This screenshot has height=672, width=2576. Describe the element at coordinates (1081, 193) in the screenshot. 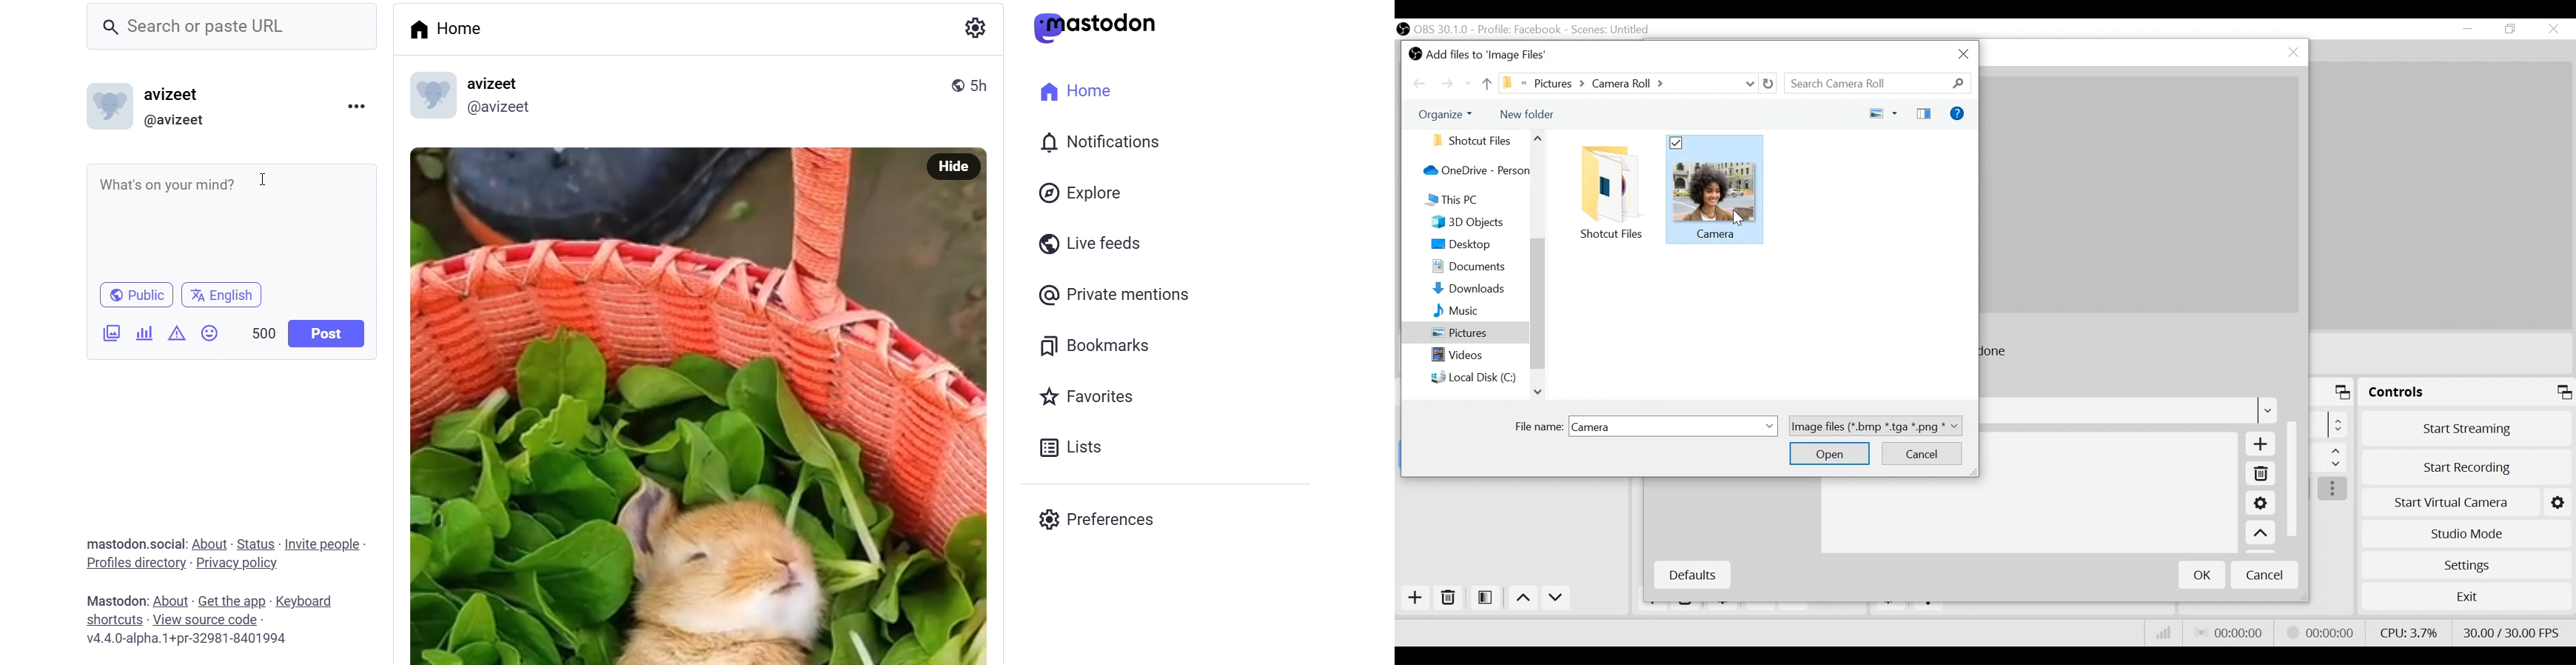

I see `explore` at that location.